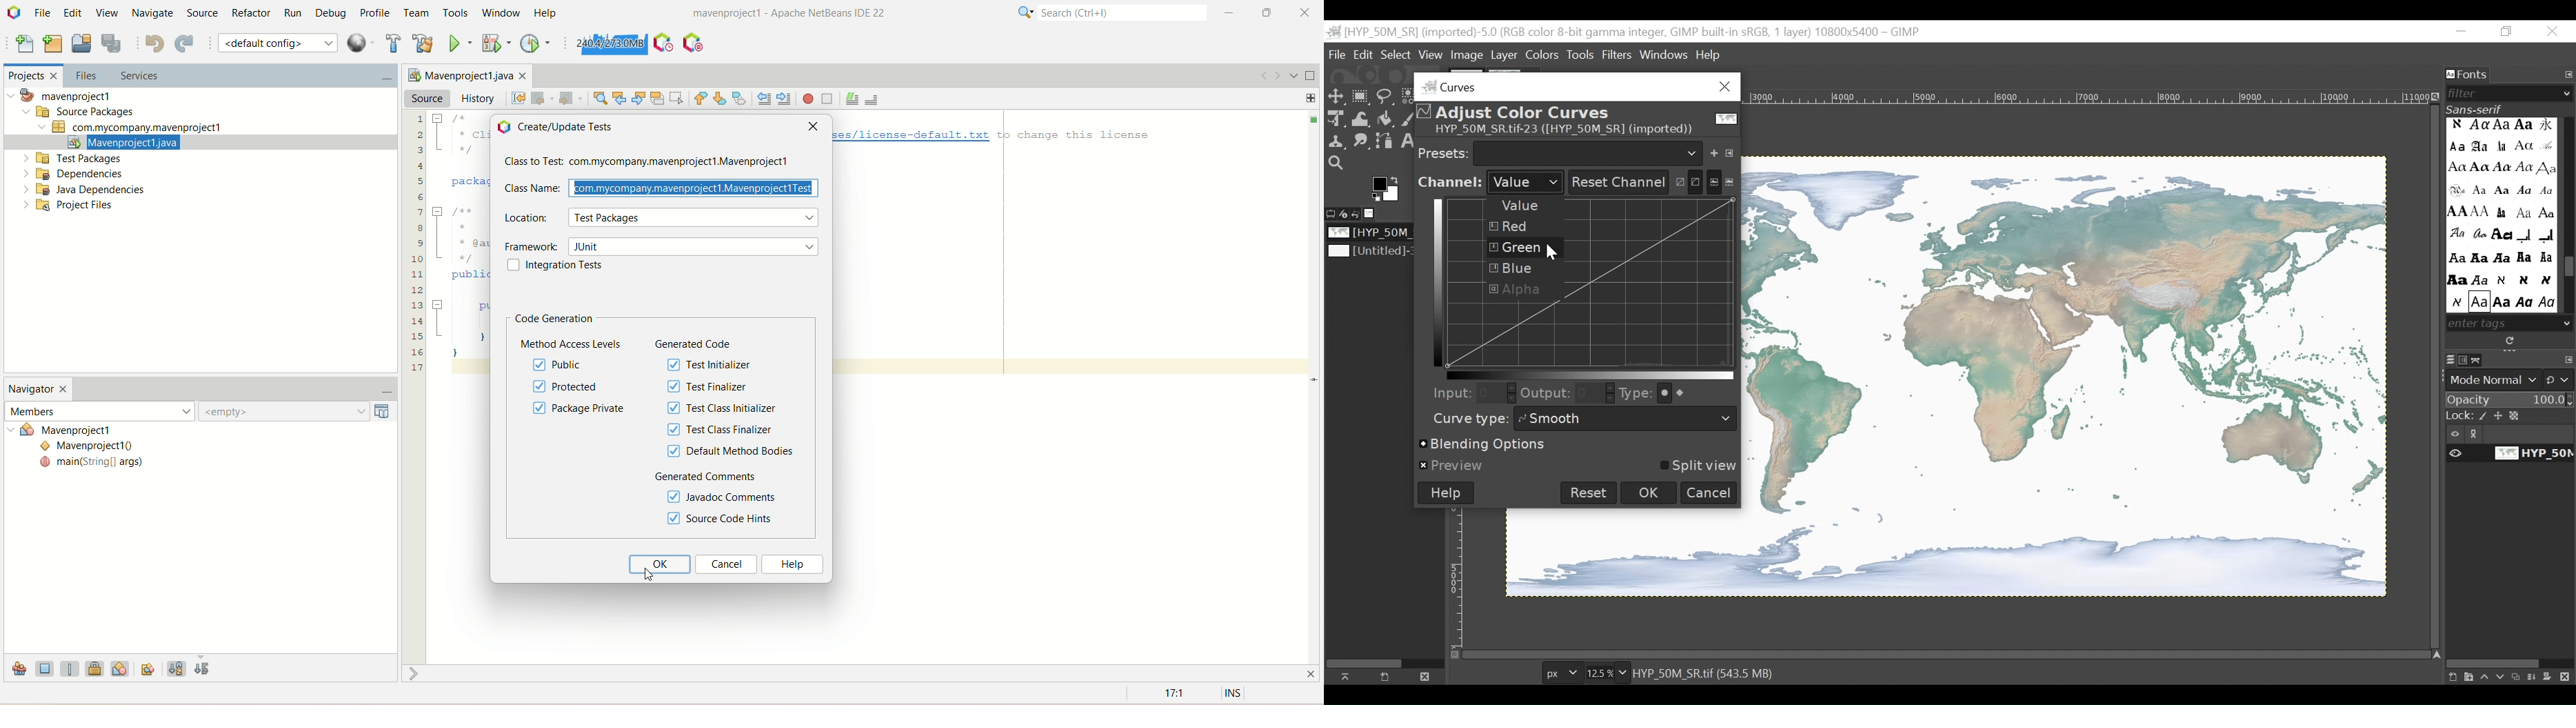  What do you see at coordinates (2451, 360) in the screenshot?
I see `Layers` at bounding box center [2451, 360].